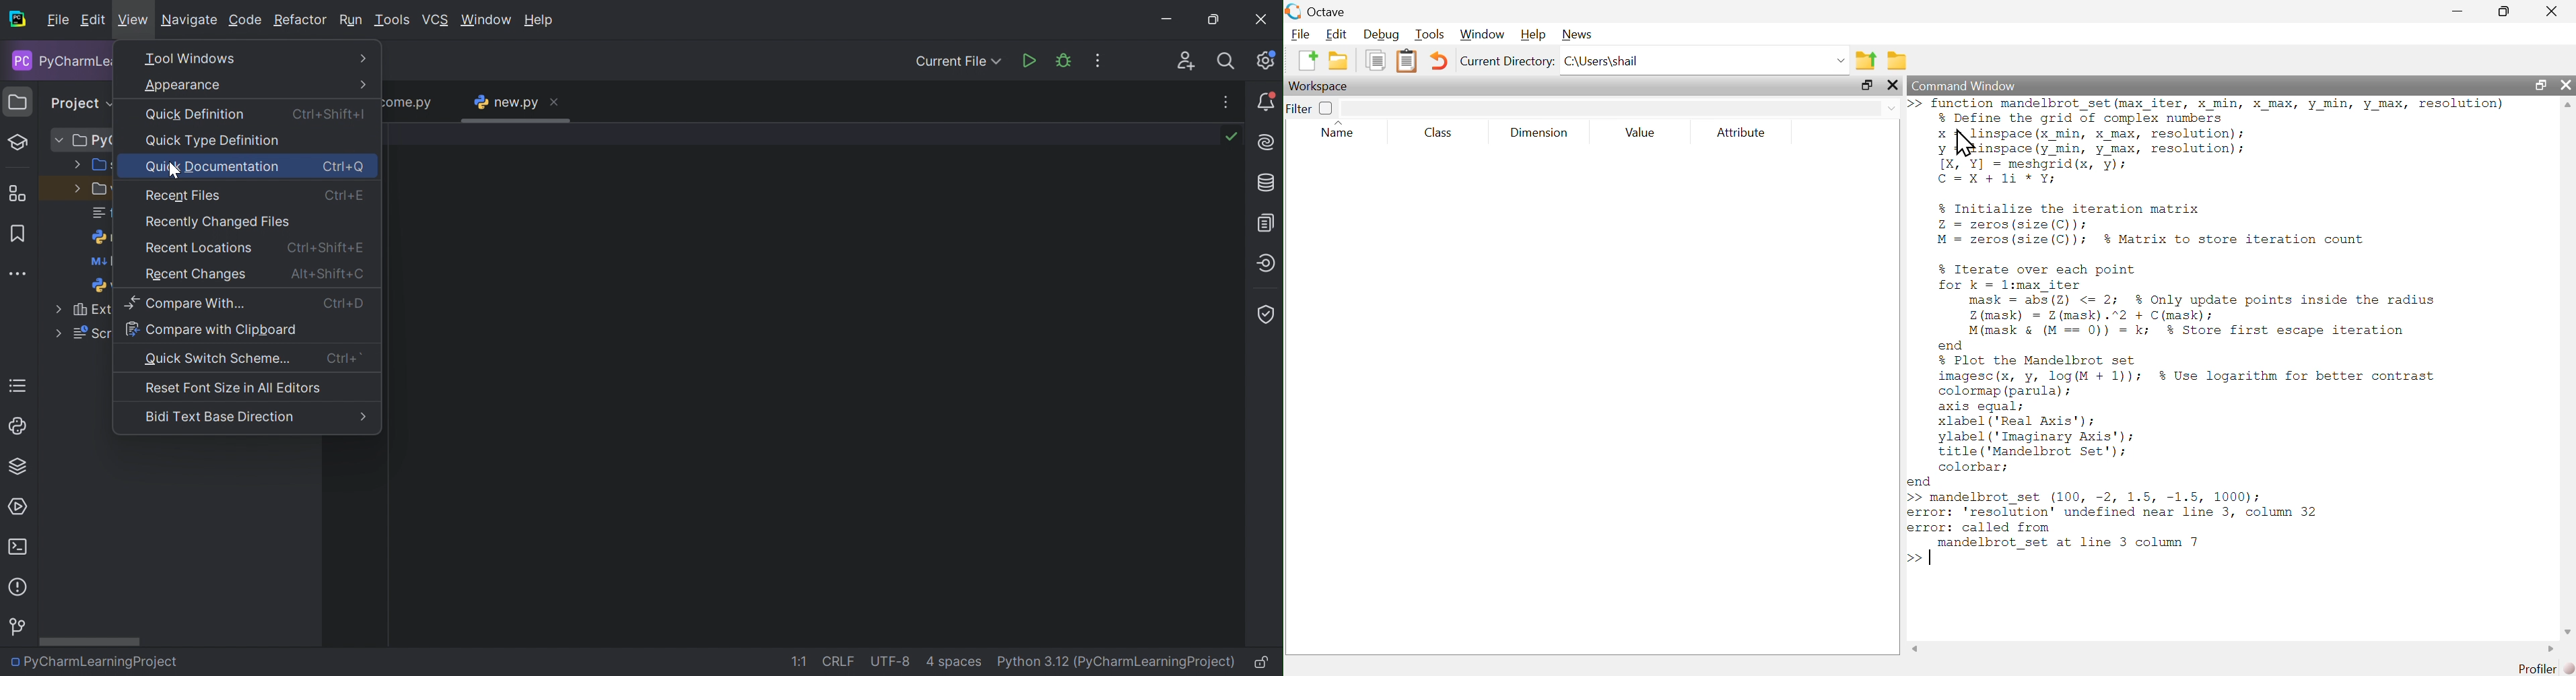 The image size is (2576, 700). I want to click on Attribute, so click(1742, 133).